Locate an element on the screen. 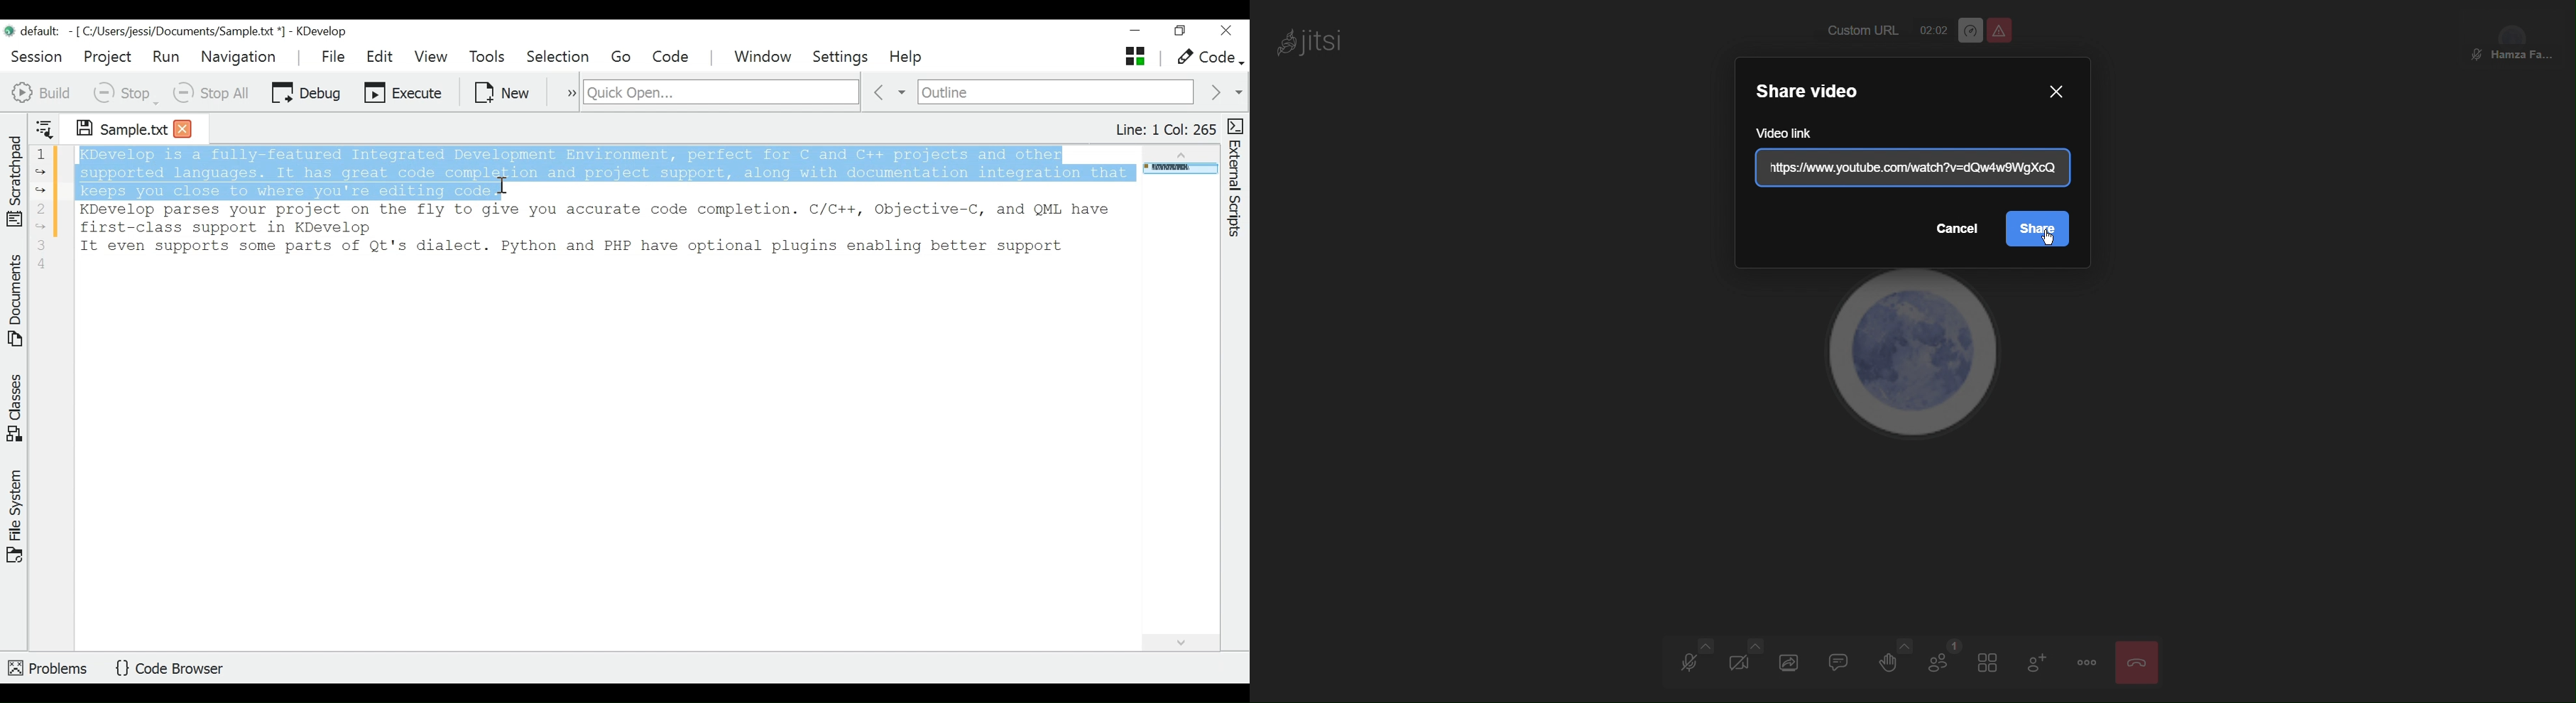 The image size is (2576, 728). Custom URL is located at coordinates (1855, 32).